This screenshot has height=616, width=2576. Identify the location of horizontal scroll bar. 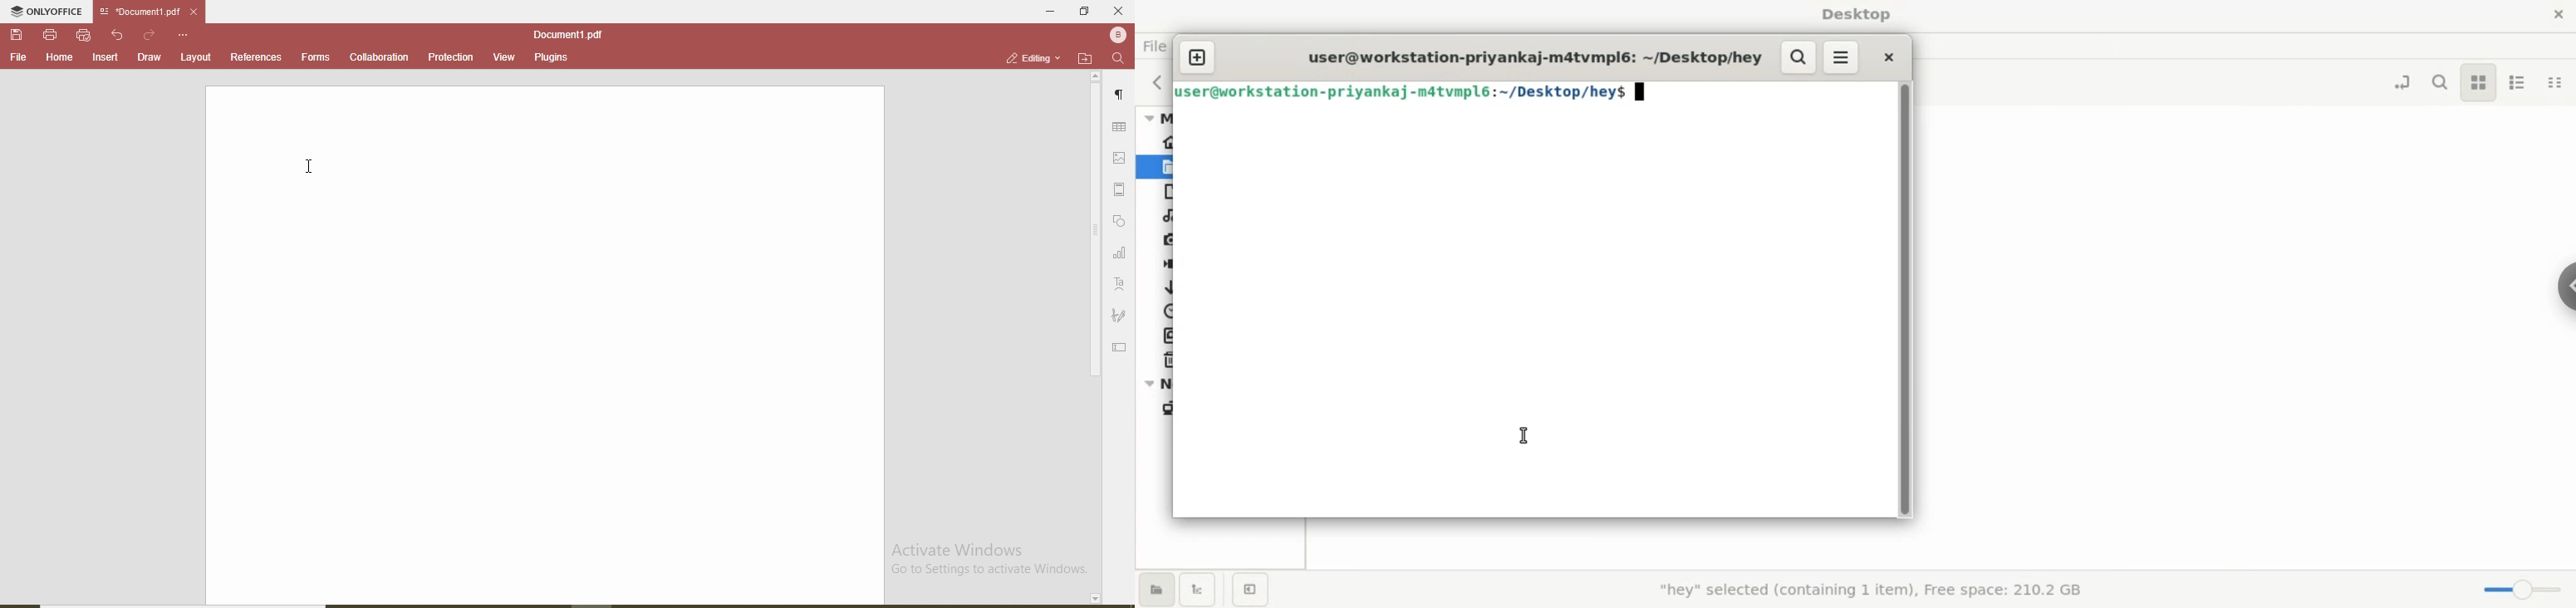
(195, 603).